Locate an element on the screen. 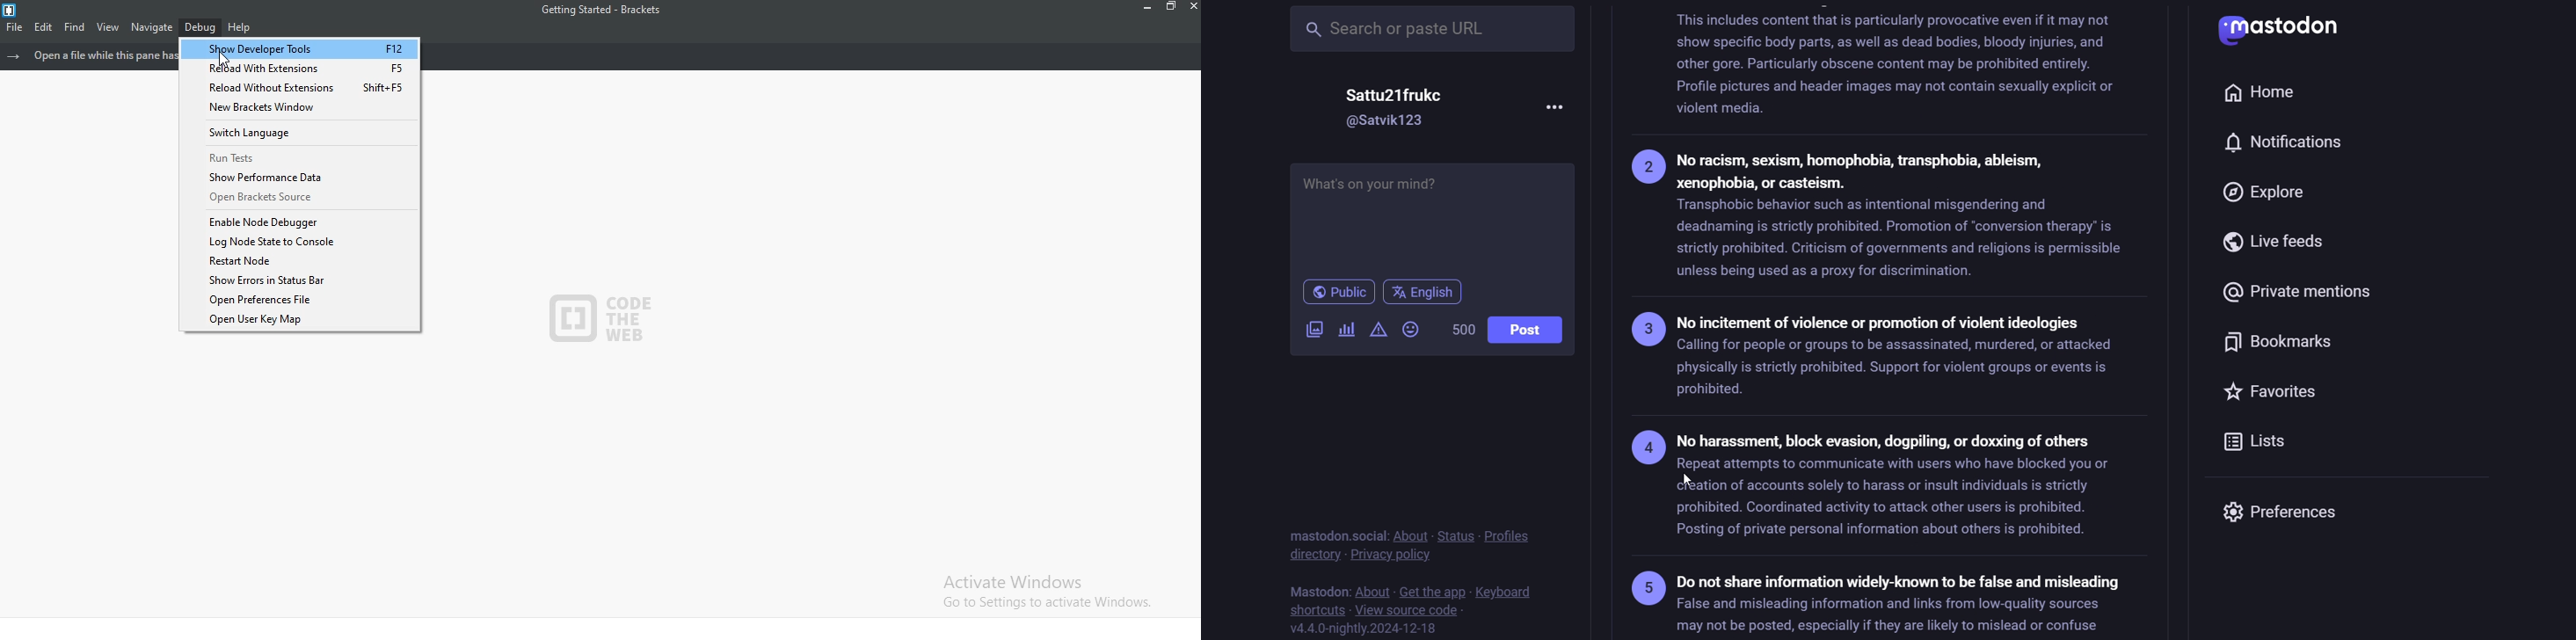 The width and height of the screenshot is (2576, 644). image/video is located at coordinates (1312, 328).